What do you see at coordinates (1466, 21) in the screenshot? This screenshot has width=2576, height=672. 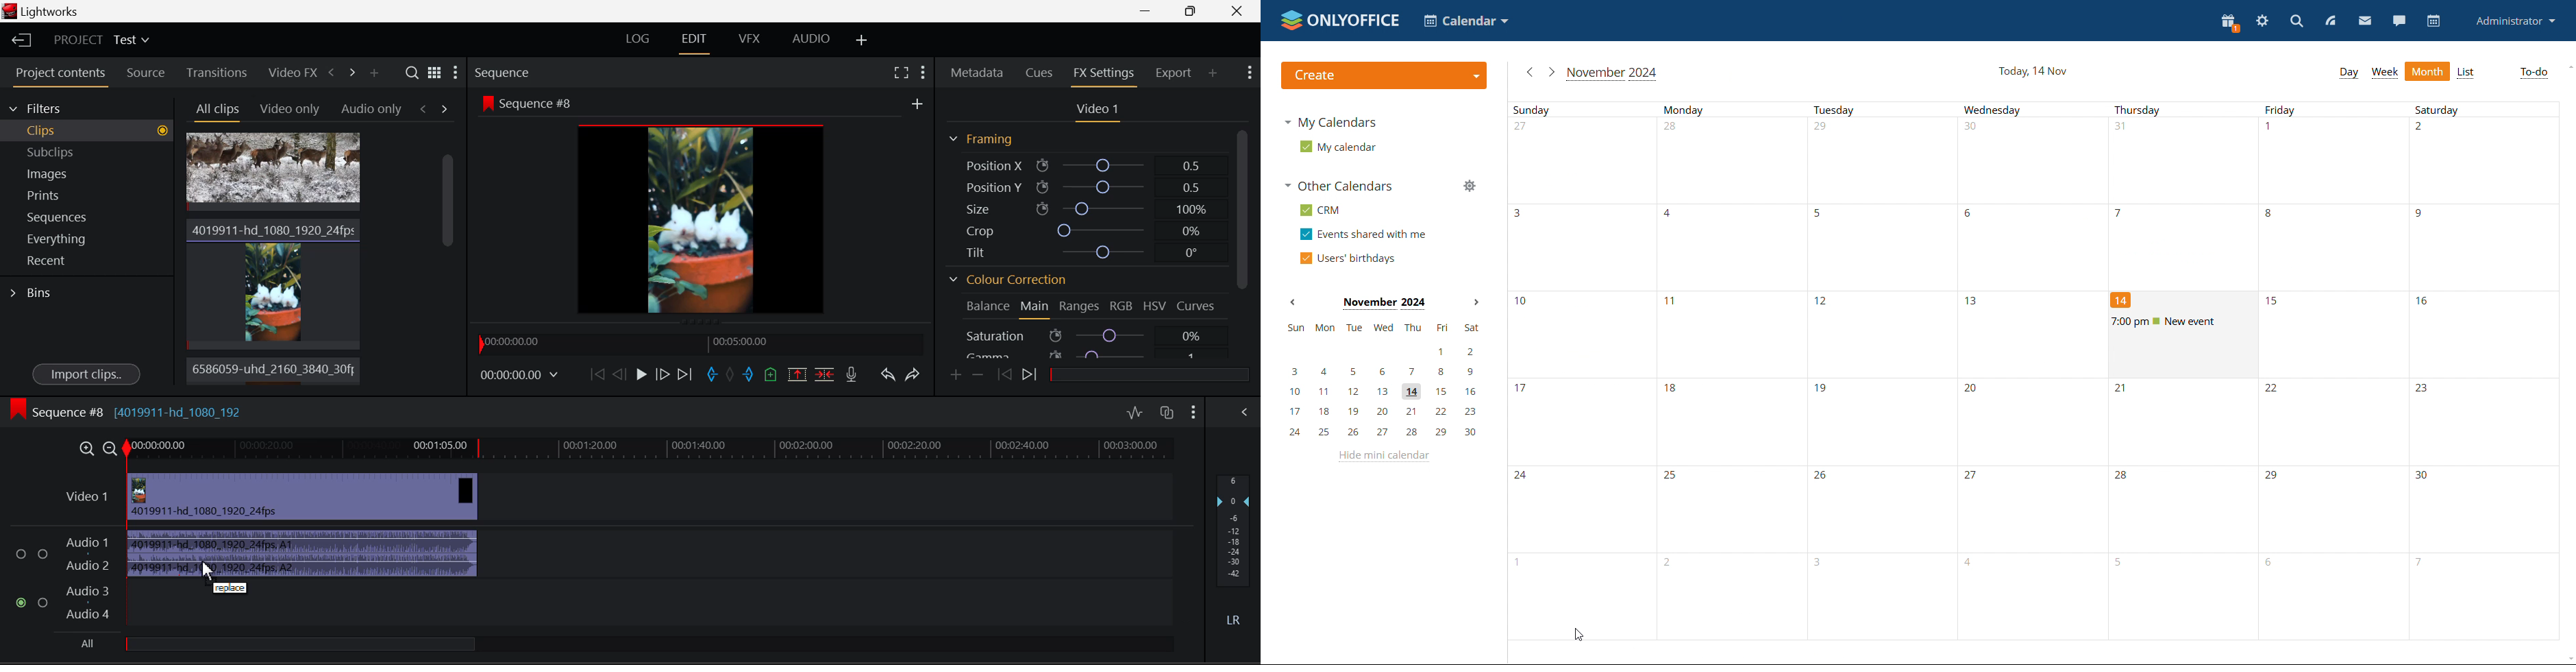 I see `select application` at bounding box center [1466, 21].